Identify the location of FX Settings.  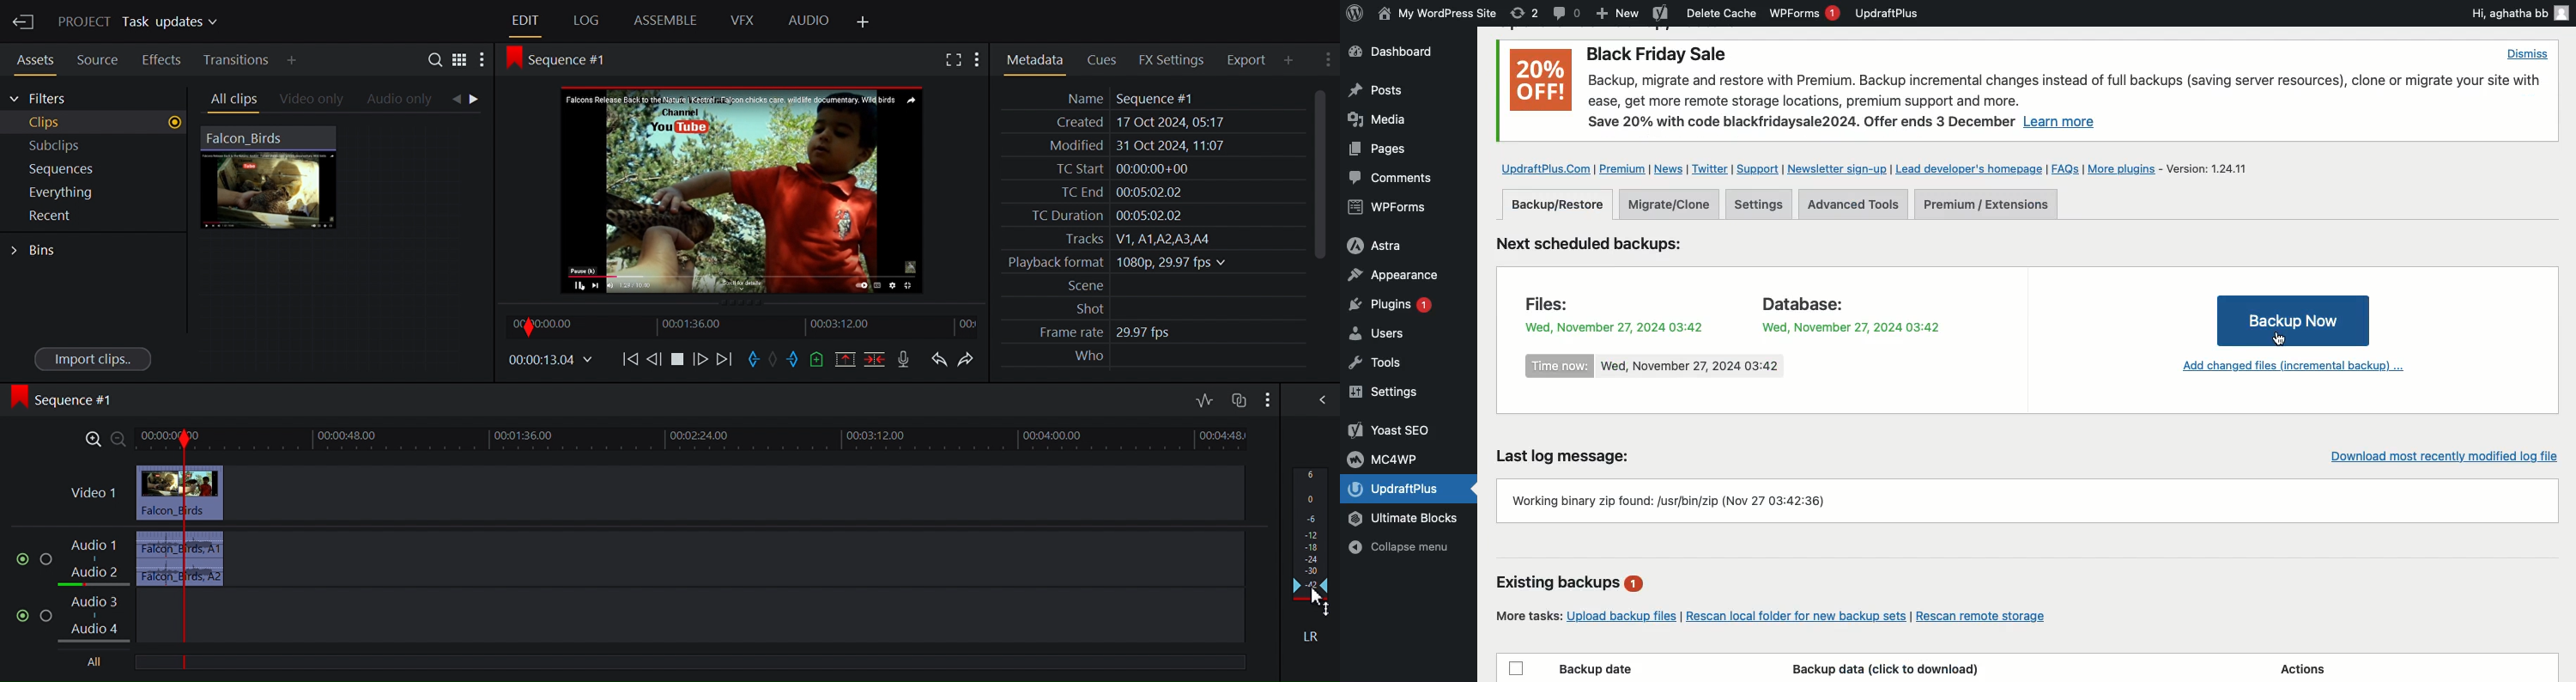
(1170, 59).